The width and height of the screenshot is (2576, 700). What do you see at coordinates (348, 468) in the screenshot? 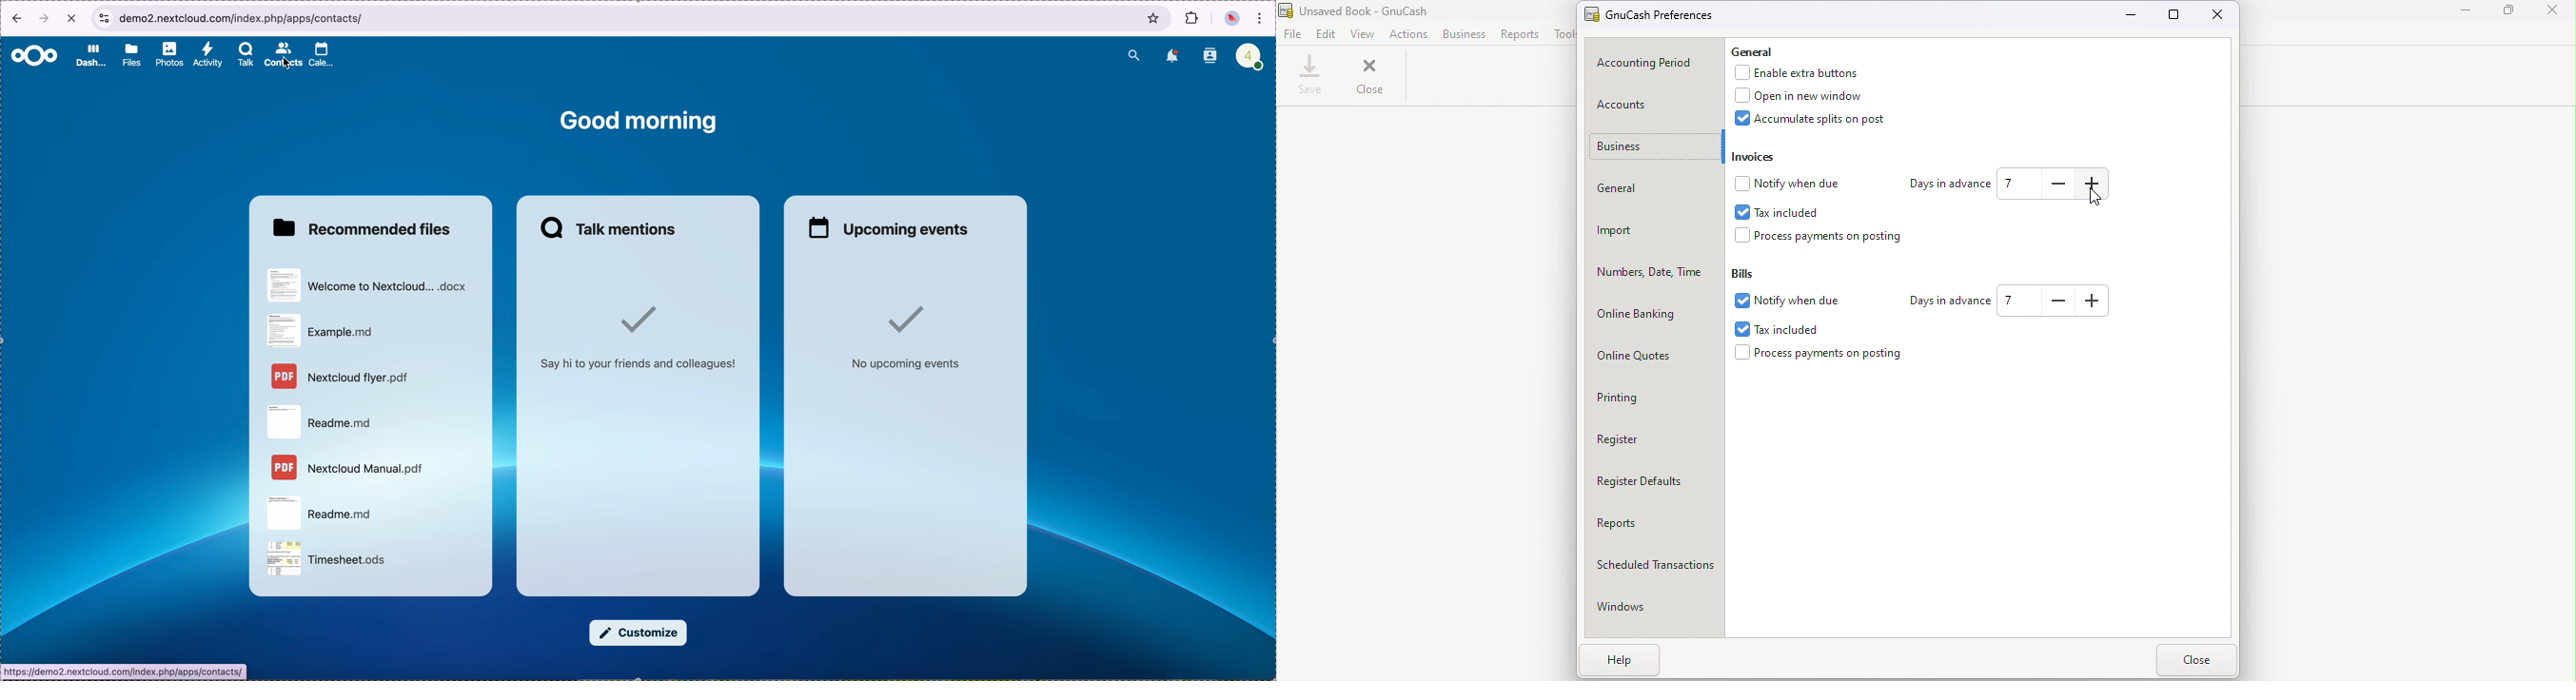
I see `file` at bounding box center [348, 468].